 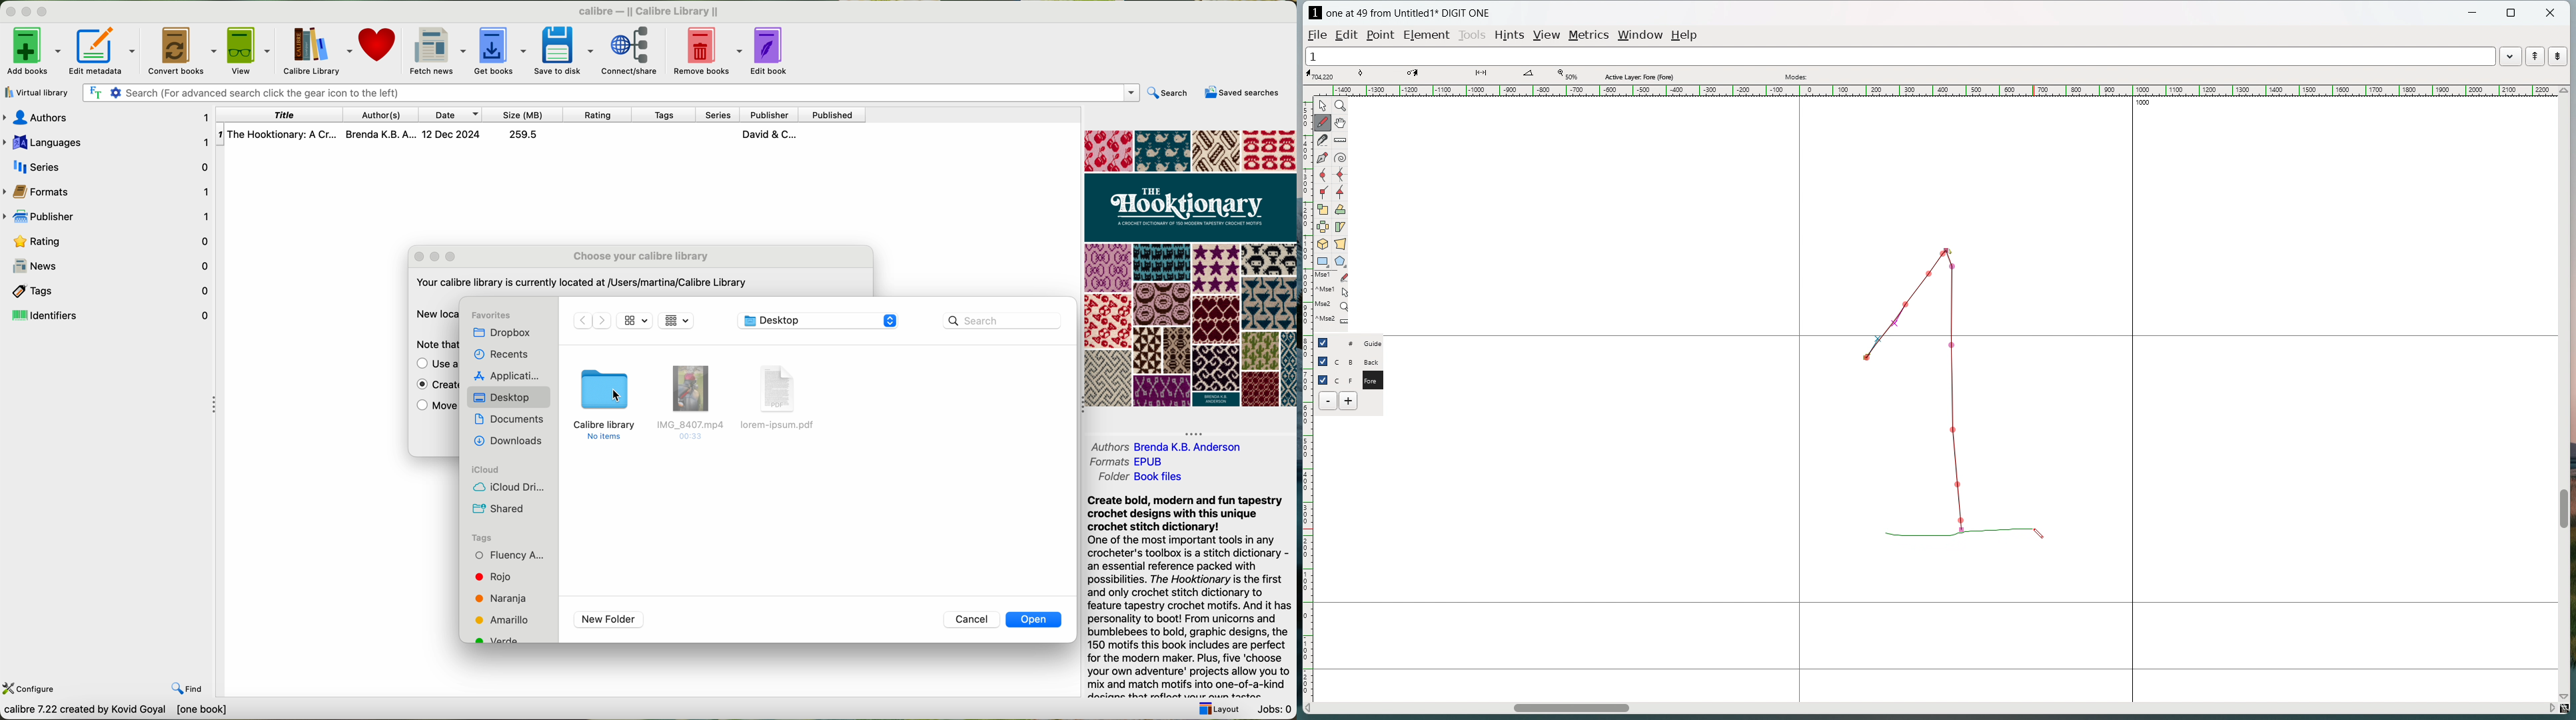 I want to click on add layer, so click(x=1349, y=401).